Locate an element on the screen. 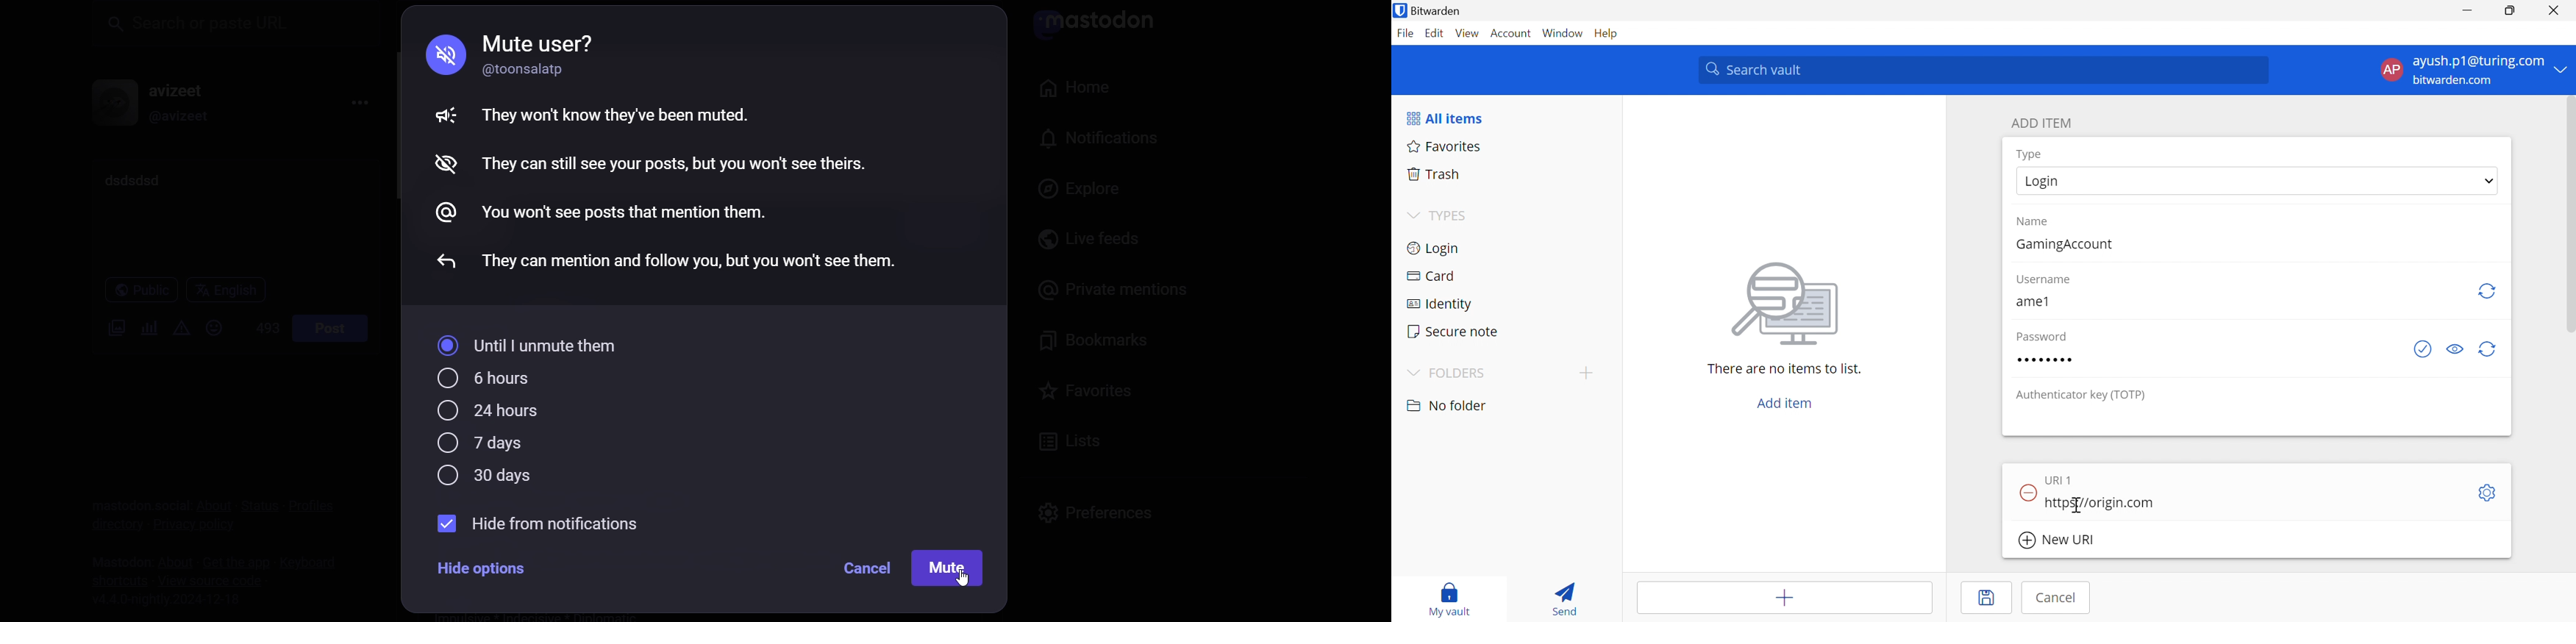 This screenshot has width=2576, height=644. ame1 is located at coordinates (2031, 301).